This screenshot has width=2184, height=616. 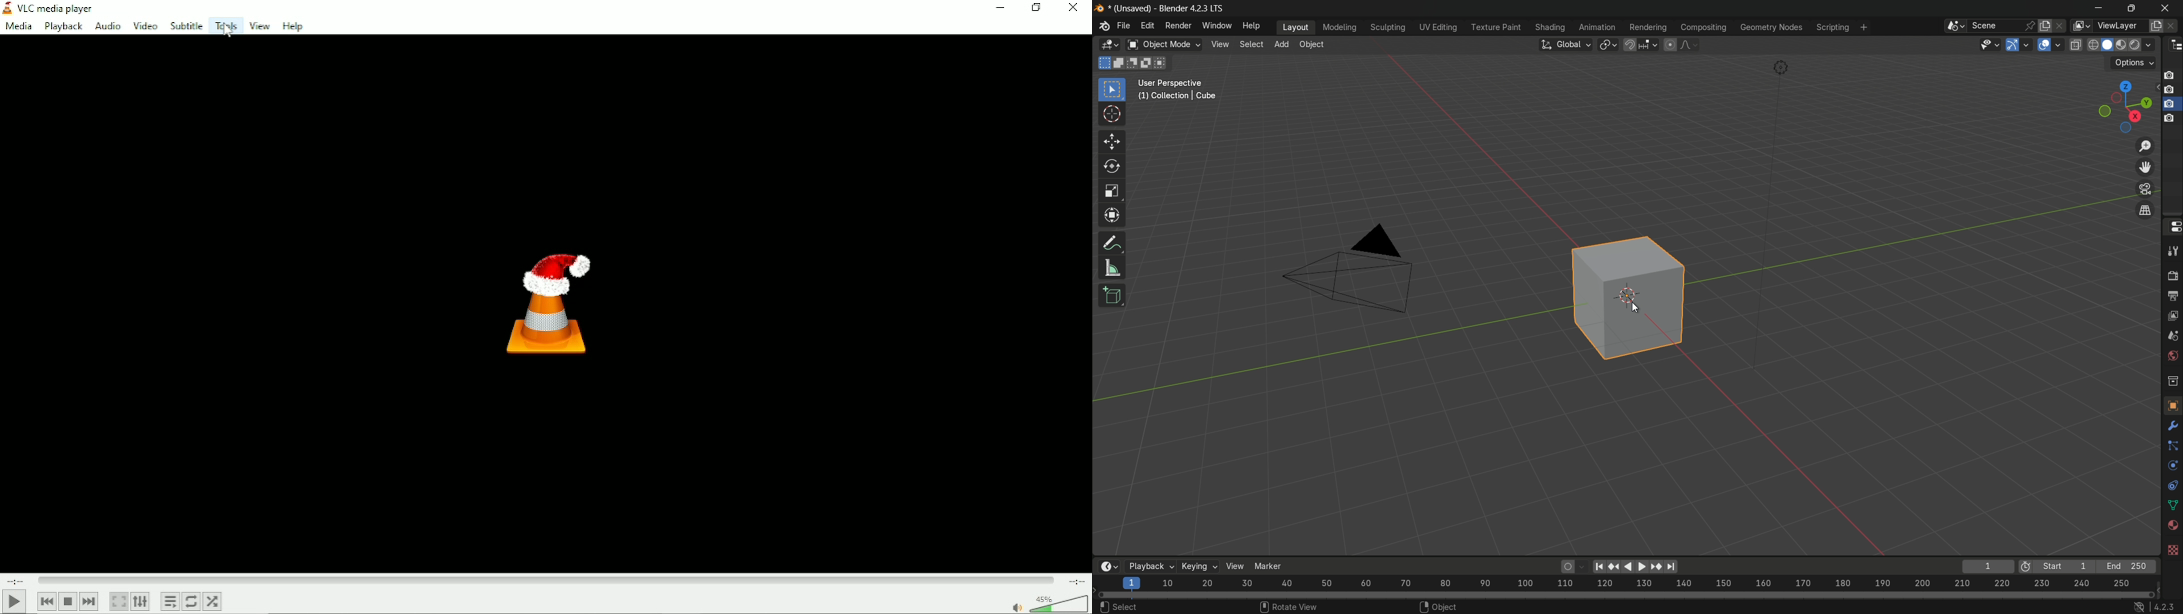 I want to click on animation menu, so click(x=1596, y=26).